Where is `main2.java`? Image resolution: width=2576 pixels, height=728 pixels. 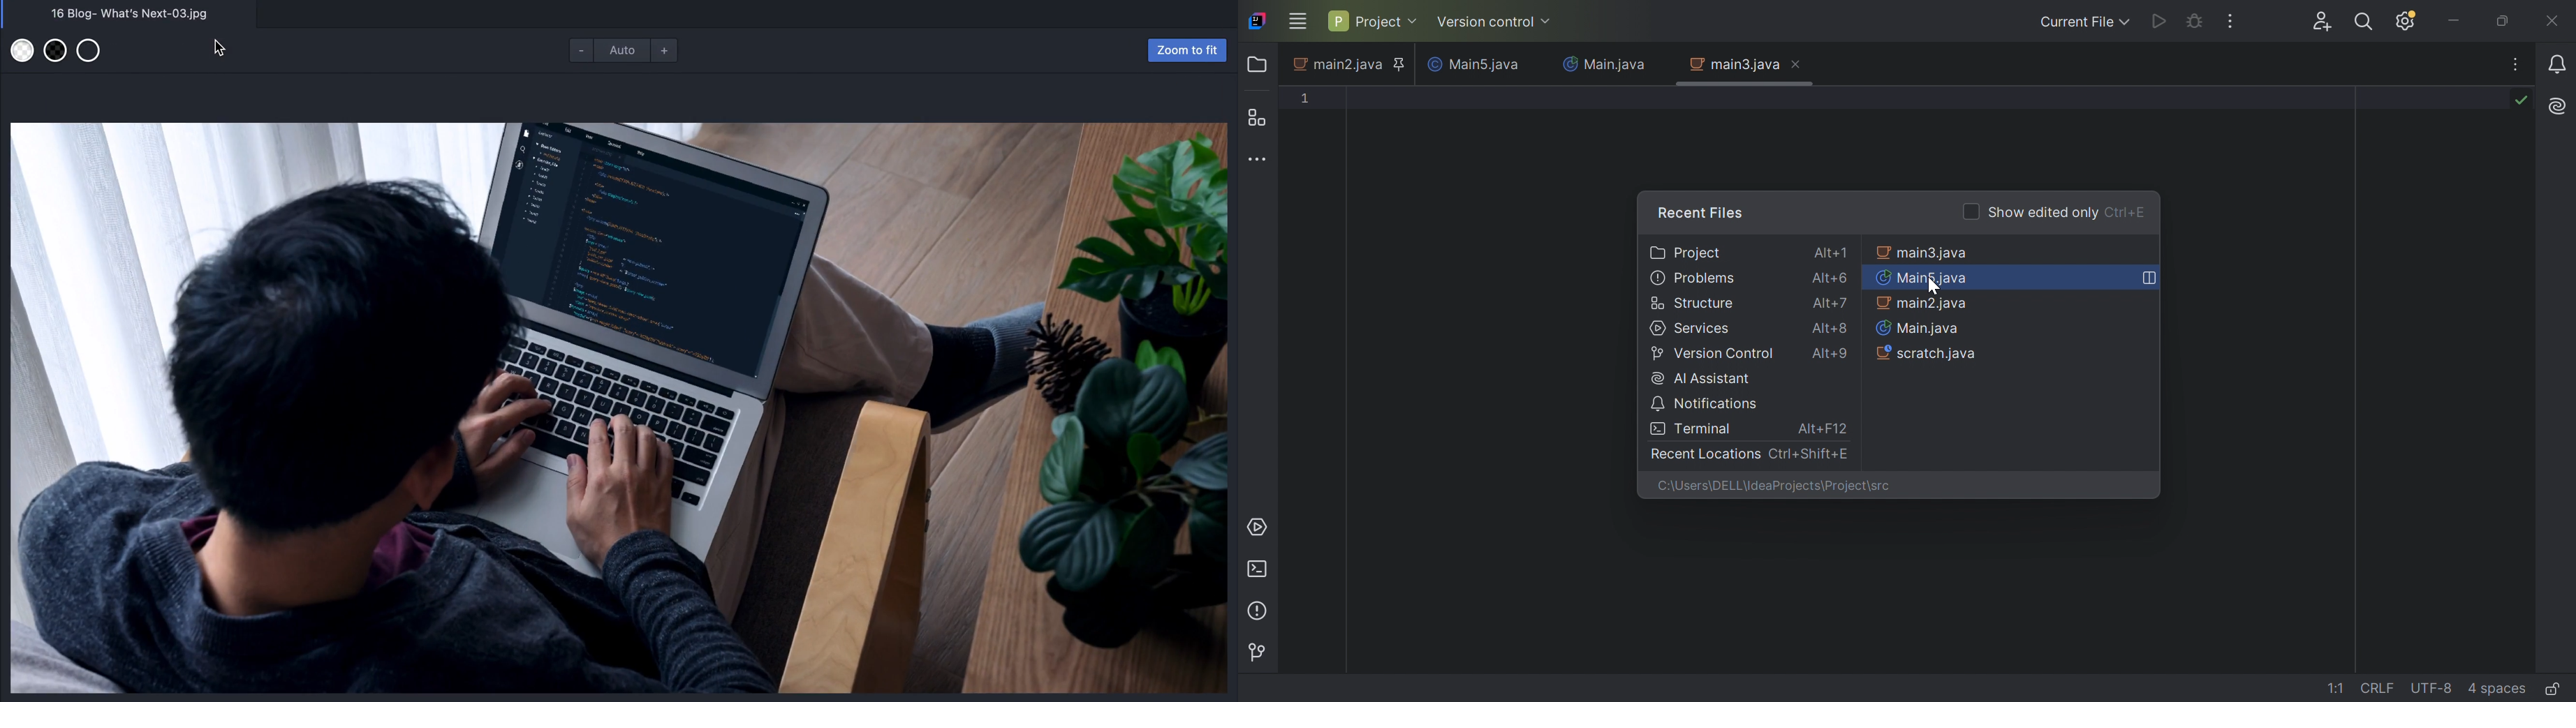 main2.java is located at coordinates (1927, 304).